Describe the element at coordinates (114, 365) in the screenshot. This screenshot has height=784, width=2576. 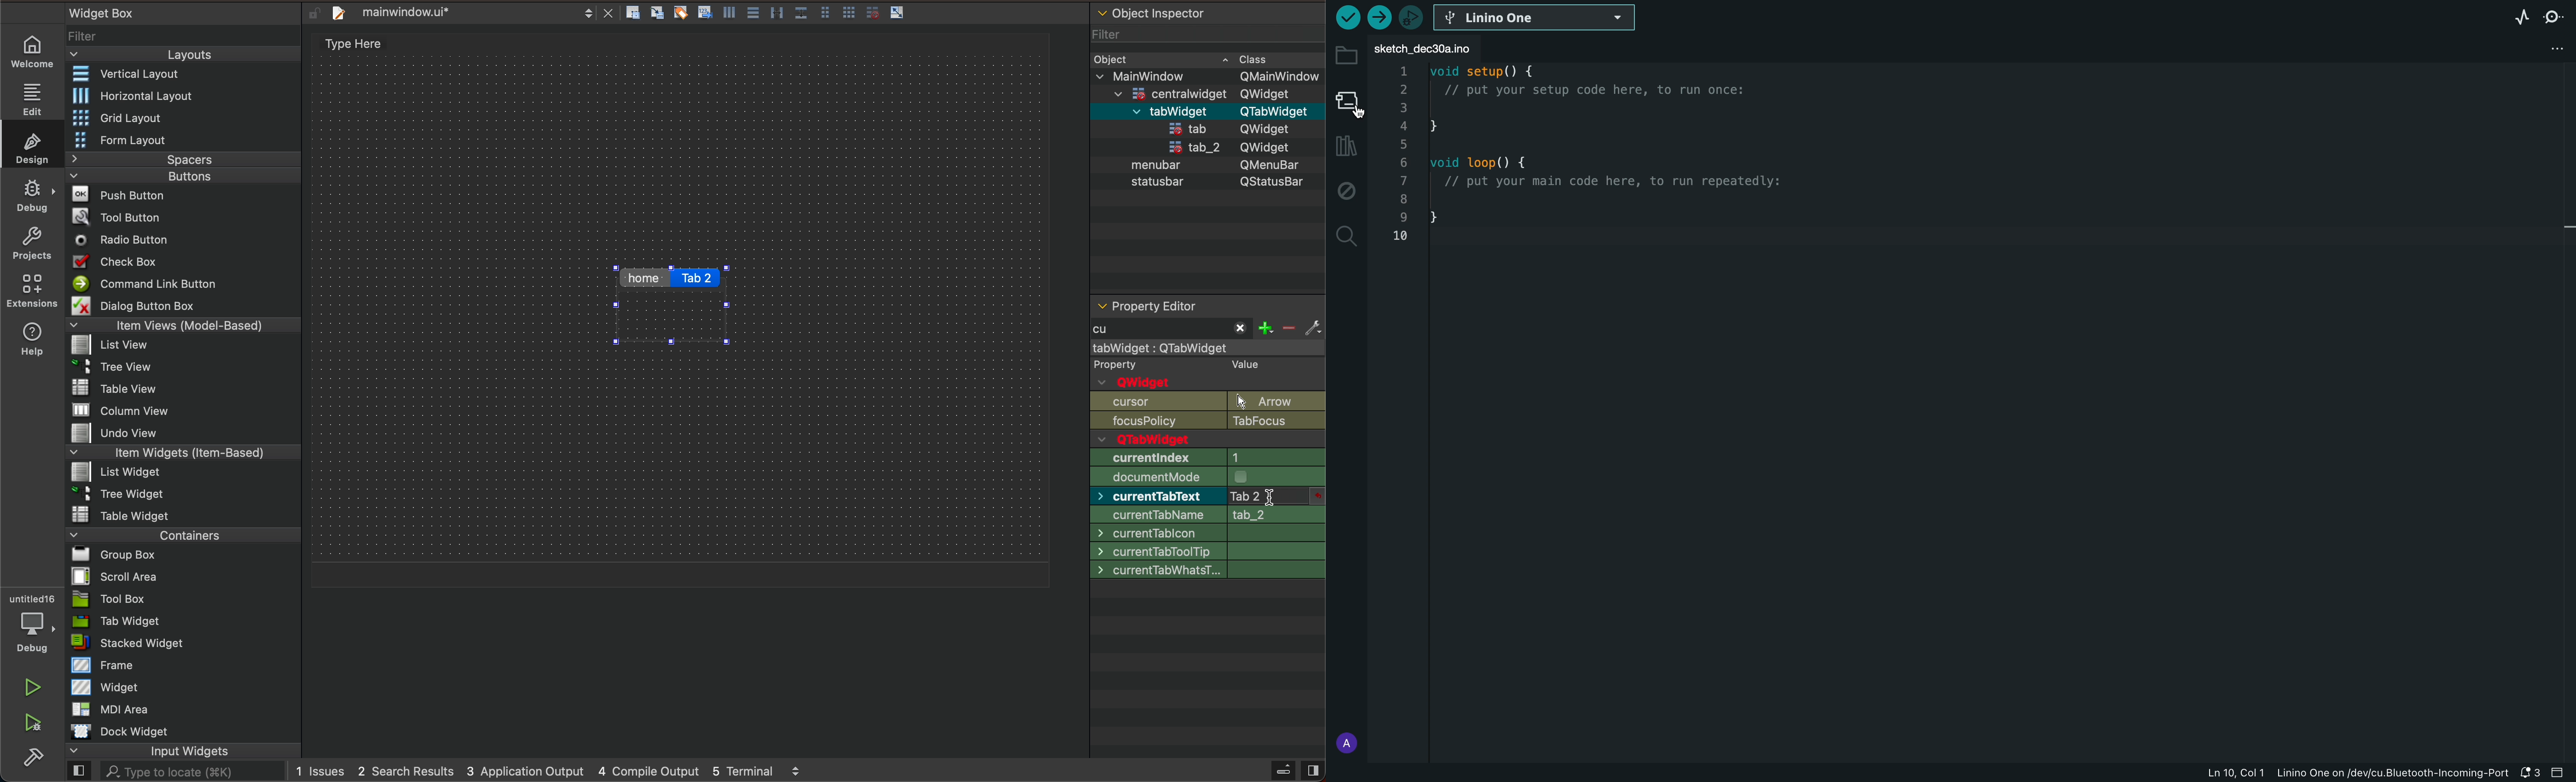
I see ` Tree View` at that location.